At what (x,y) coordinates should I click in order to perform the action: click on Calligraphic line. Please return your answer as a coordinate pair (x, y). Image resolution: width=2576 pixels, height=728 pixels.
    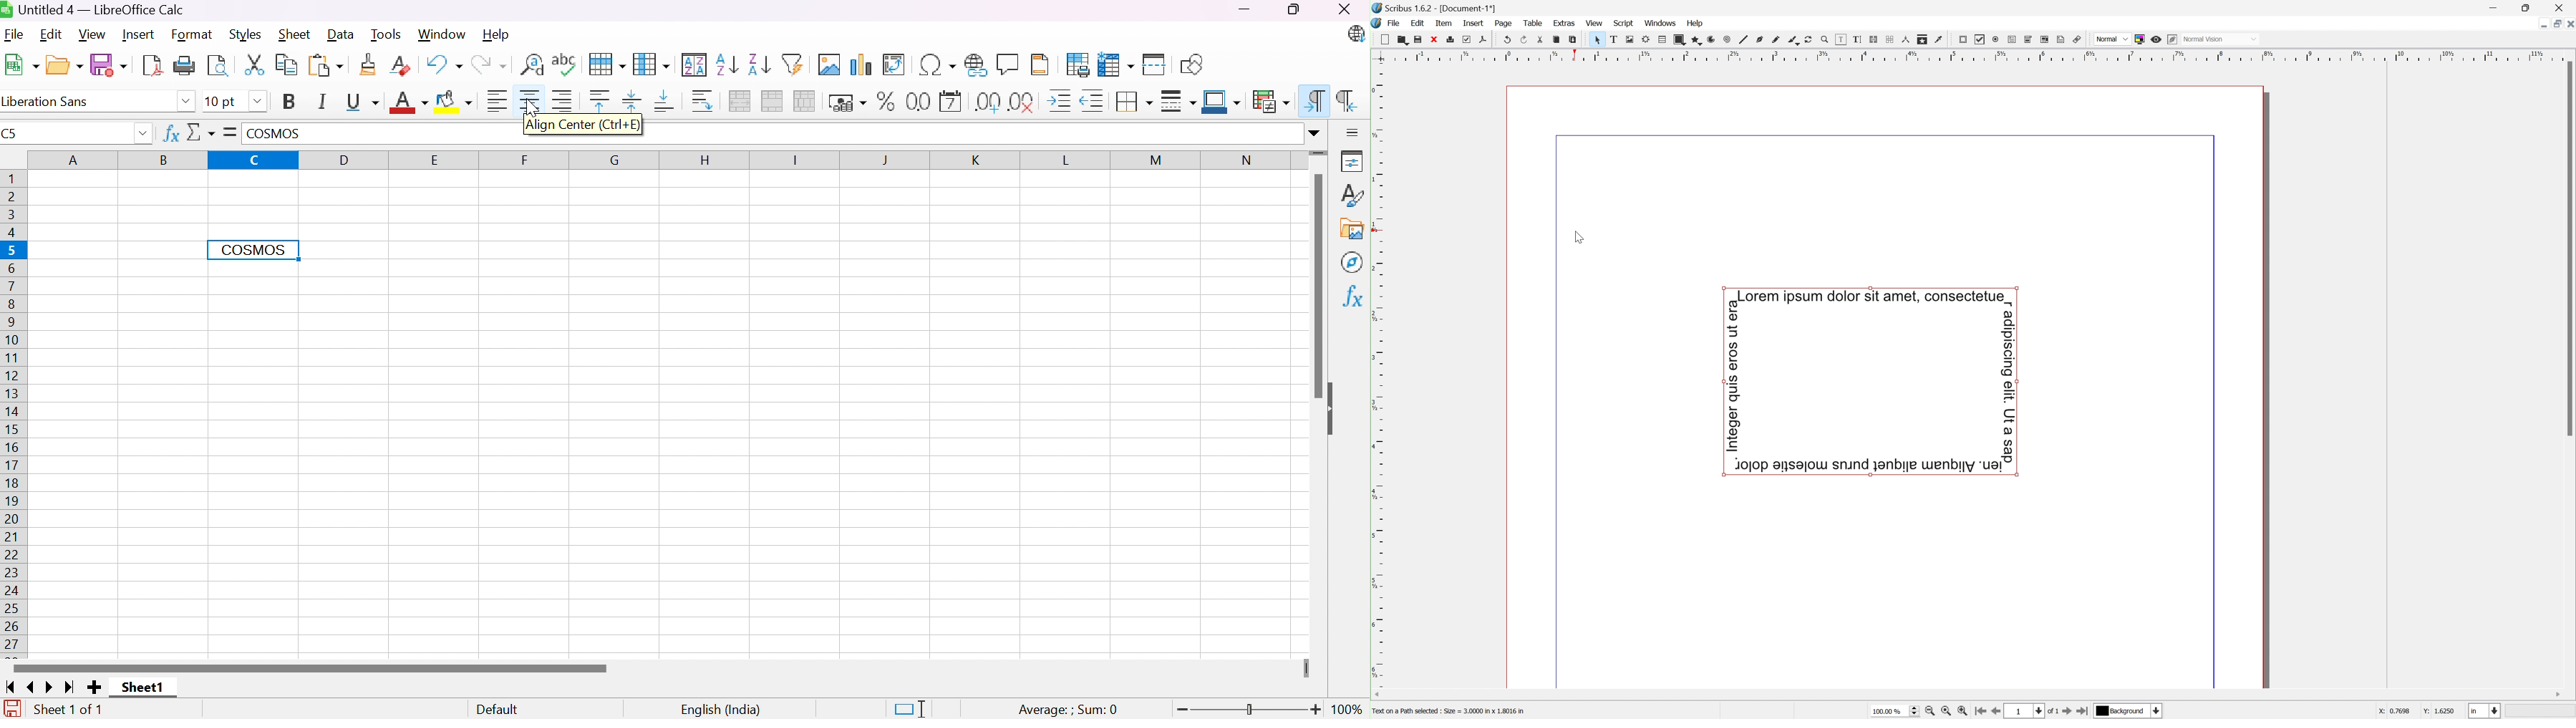
    Looking at the image, I should click on (1793, 41).